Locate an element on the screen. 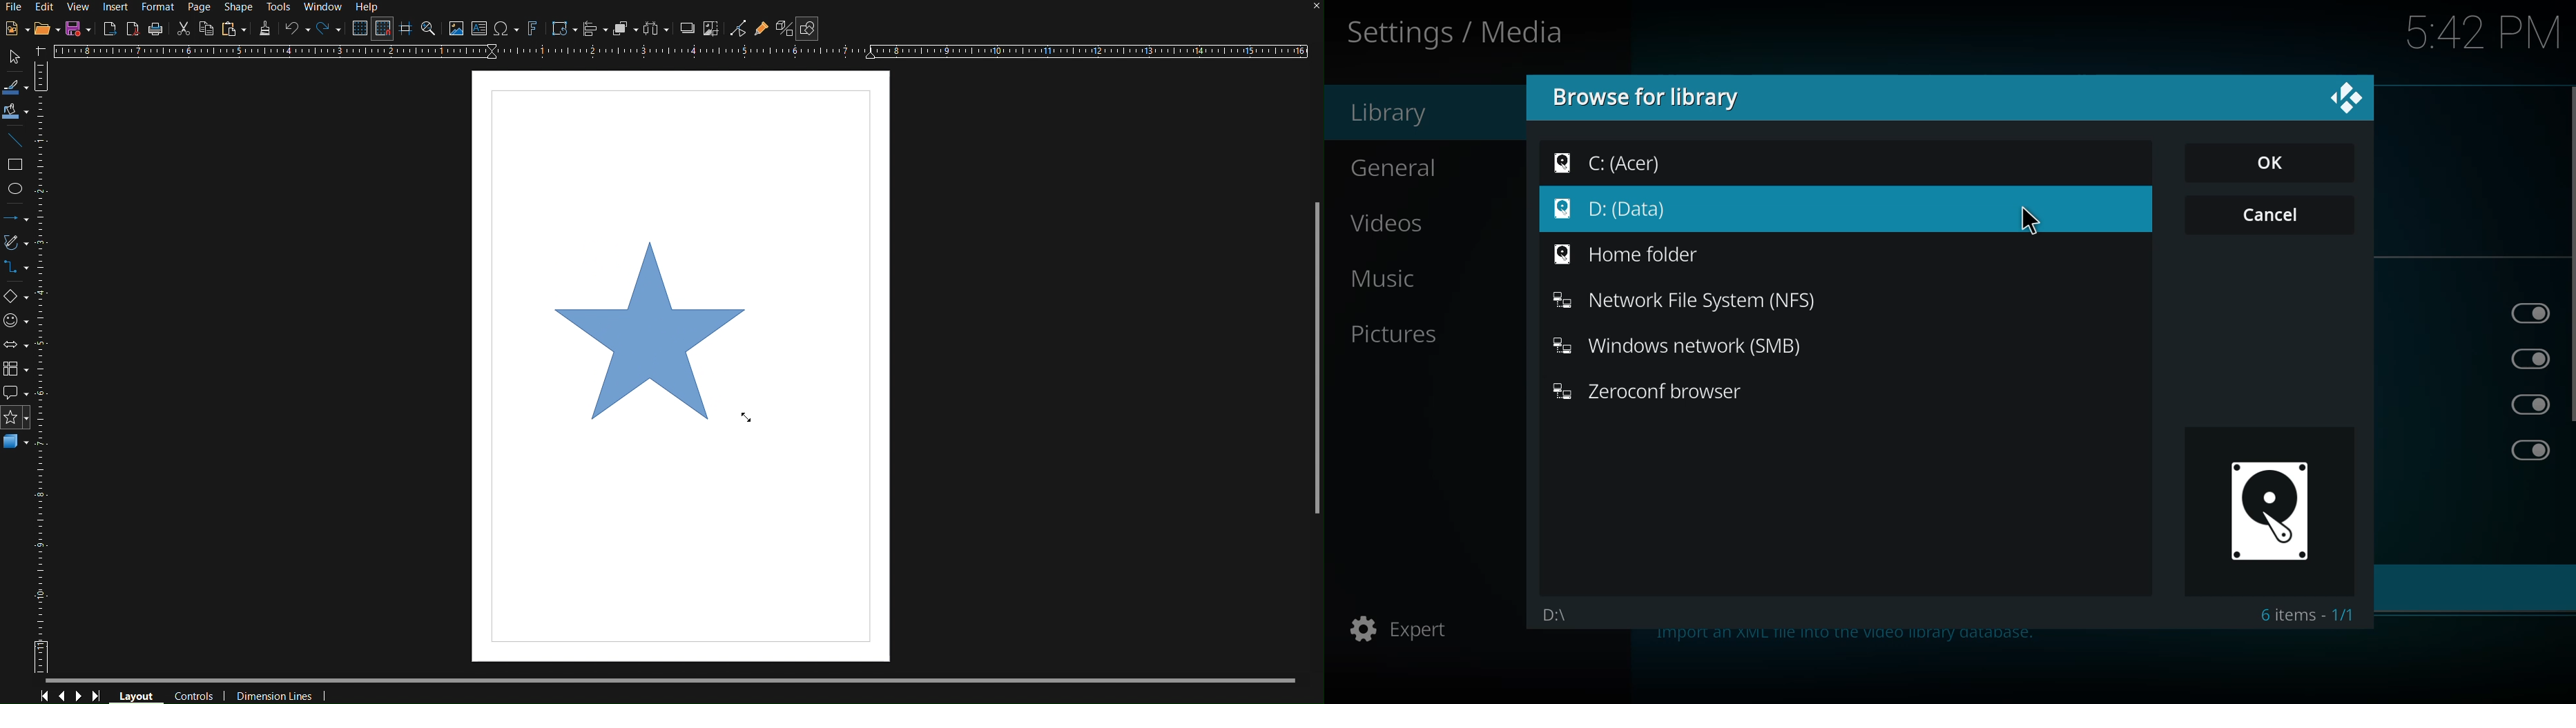 The height and width of the screenshot is (728, 2576). Paste is located at coordinates (233, 29).